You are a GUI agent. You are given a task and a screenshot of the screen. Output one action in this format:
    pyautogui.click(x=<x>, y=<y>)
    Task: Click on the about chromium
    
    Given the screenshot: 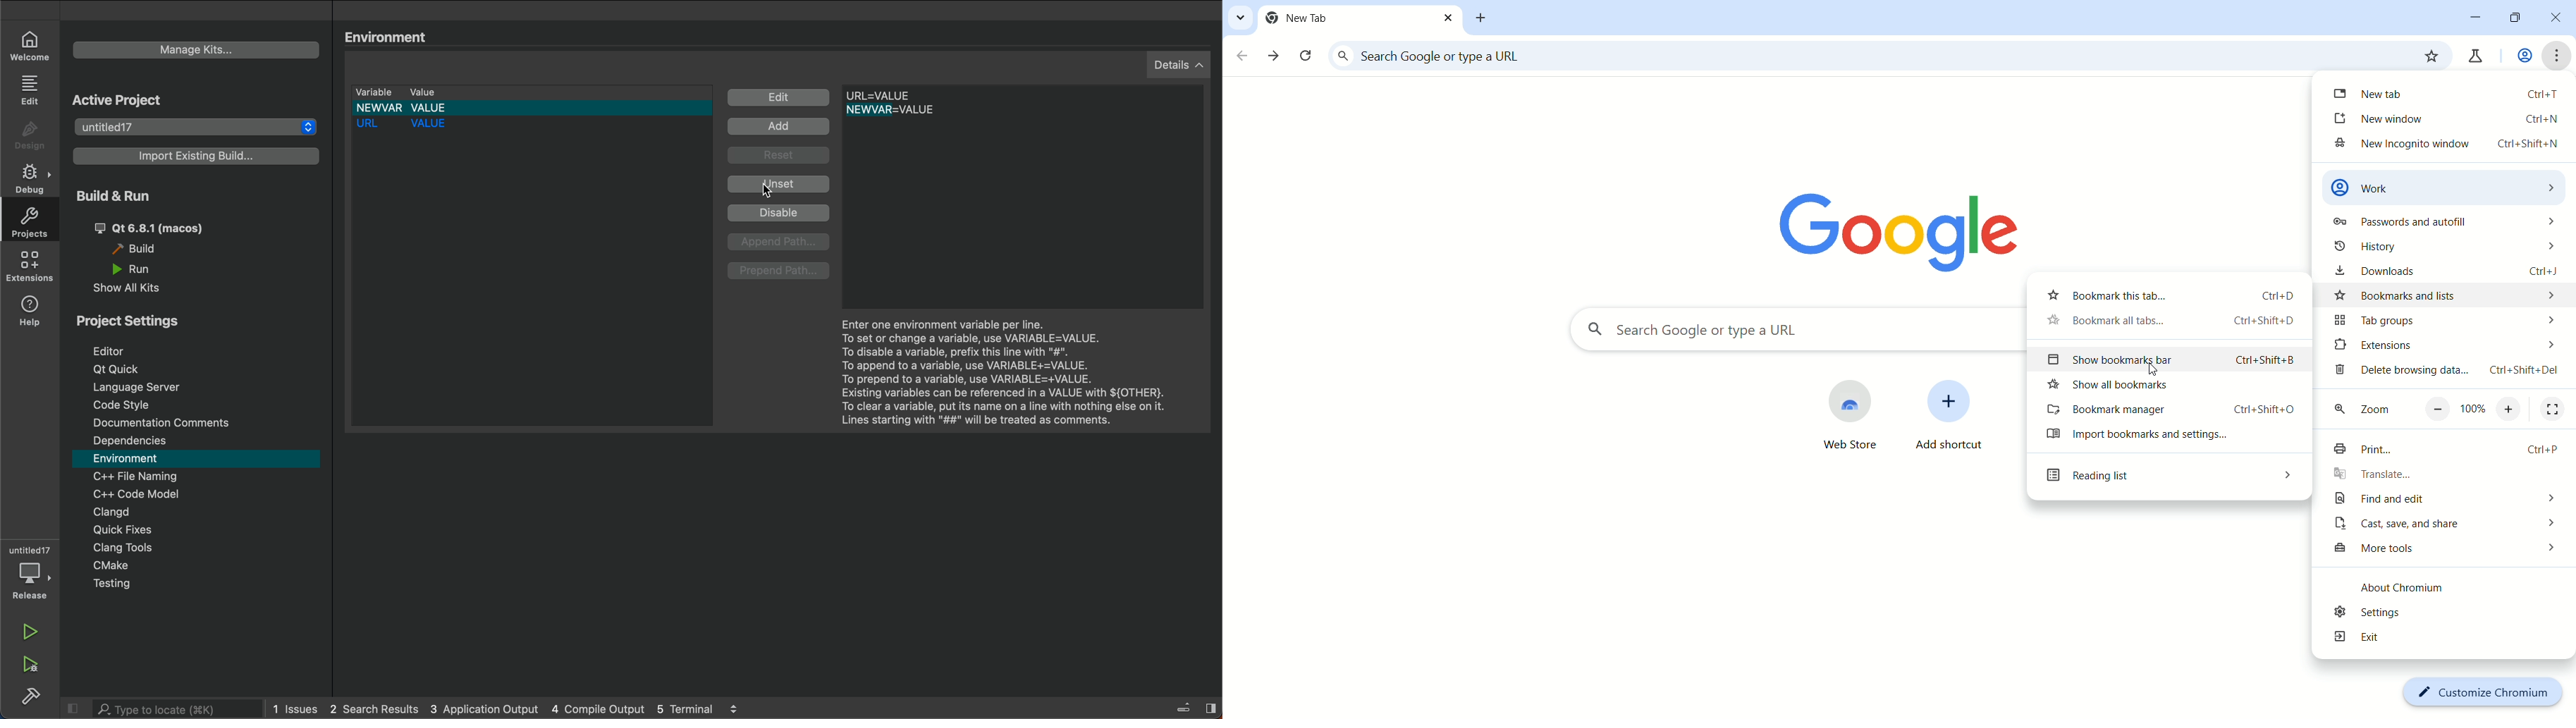 What is the action you would take?
    pyautogui.click(x=2416, y=590)
    